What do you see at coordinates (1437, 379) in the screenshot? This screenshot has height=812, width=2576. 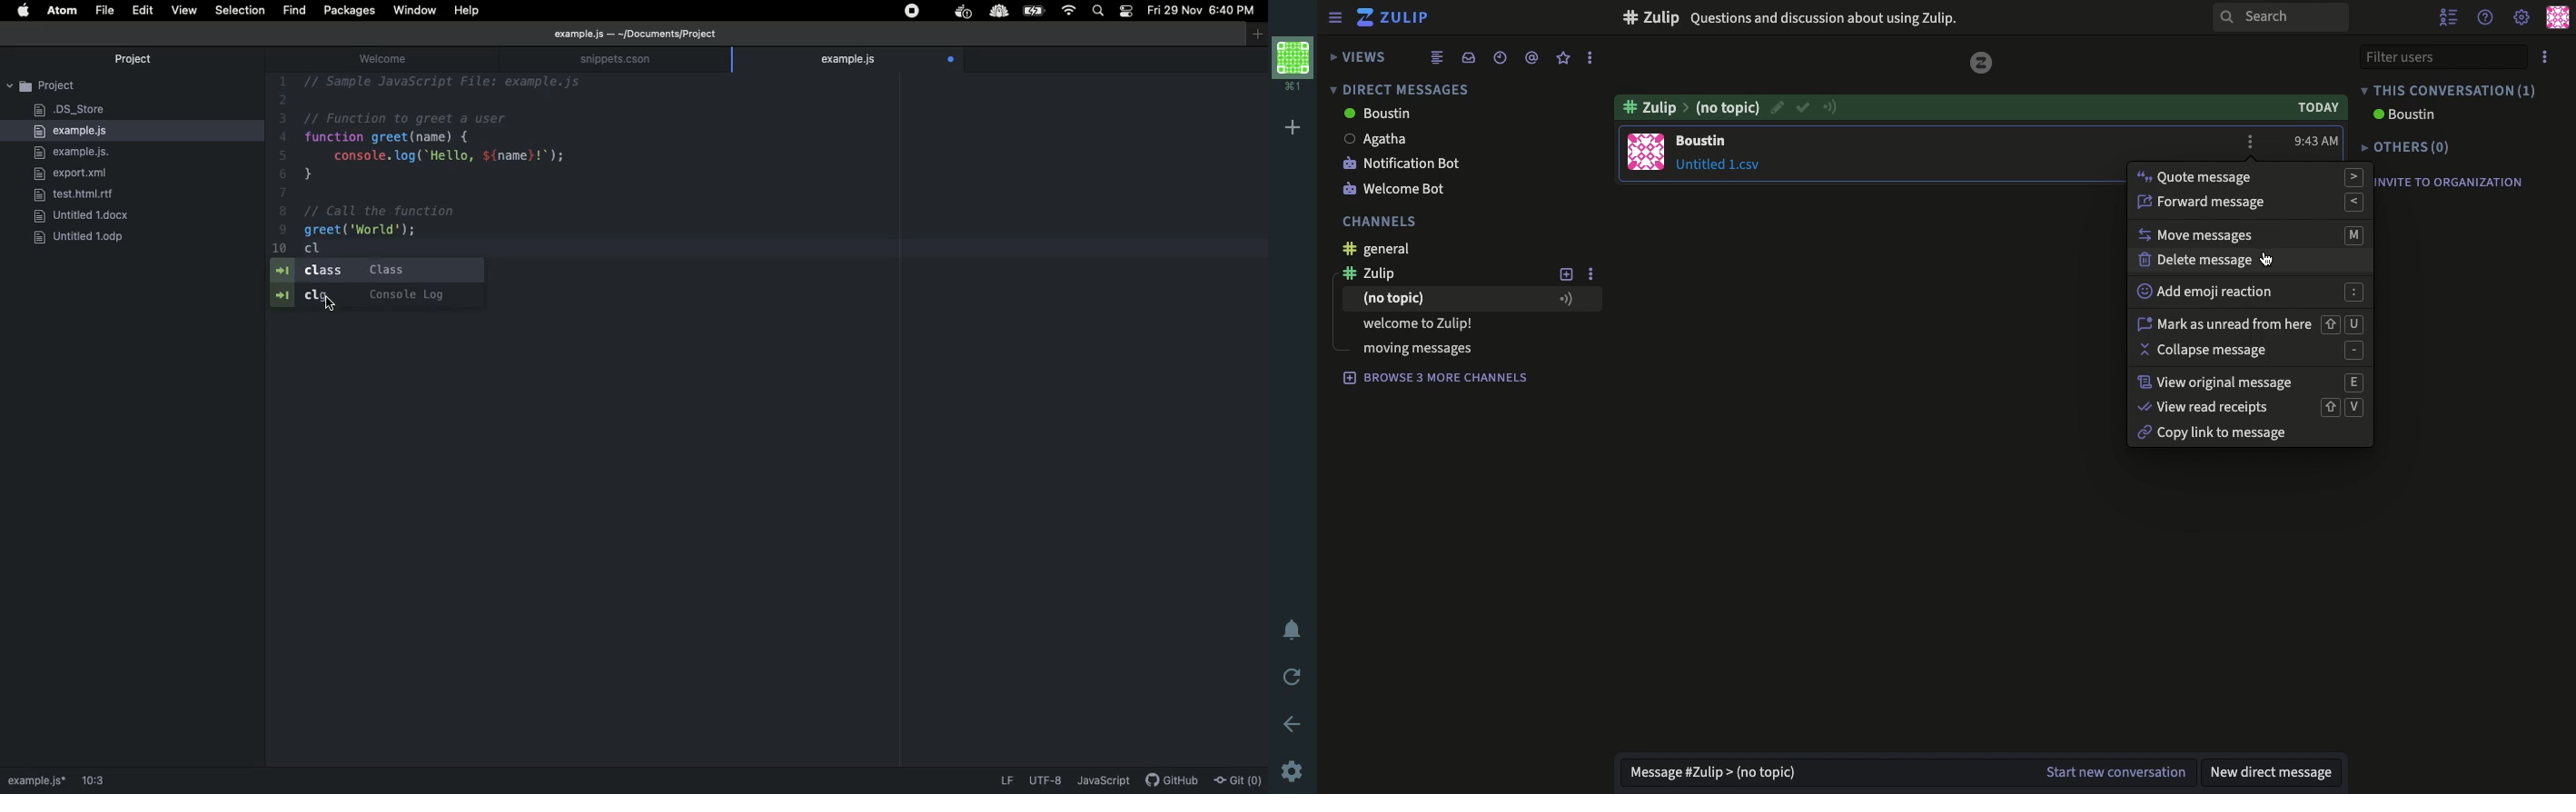 I see `Browse 3 more channels` at bounding box center [1437, 379].